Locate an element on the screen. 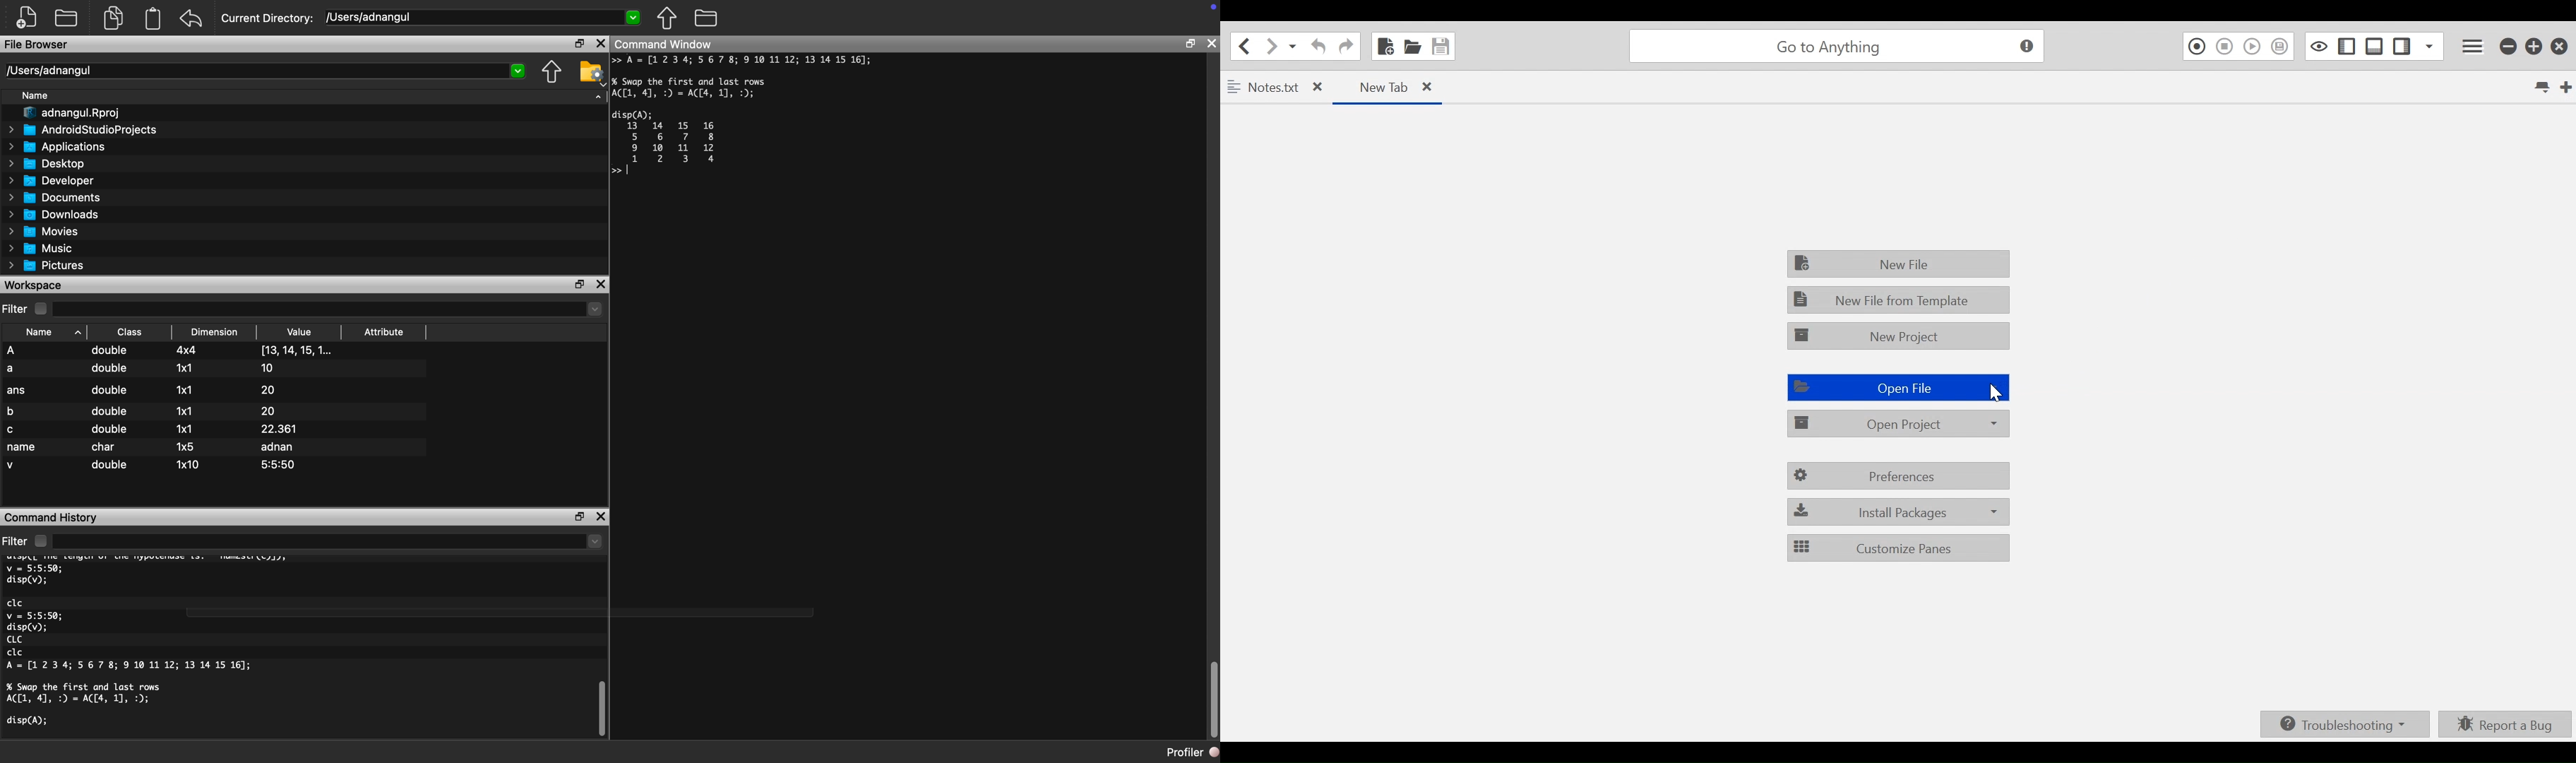  Application menu is located at coordinates (2474, 47).